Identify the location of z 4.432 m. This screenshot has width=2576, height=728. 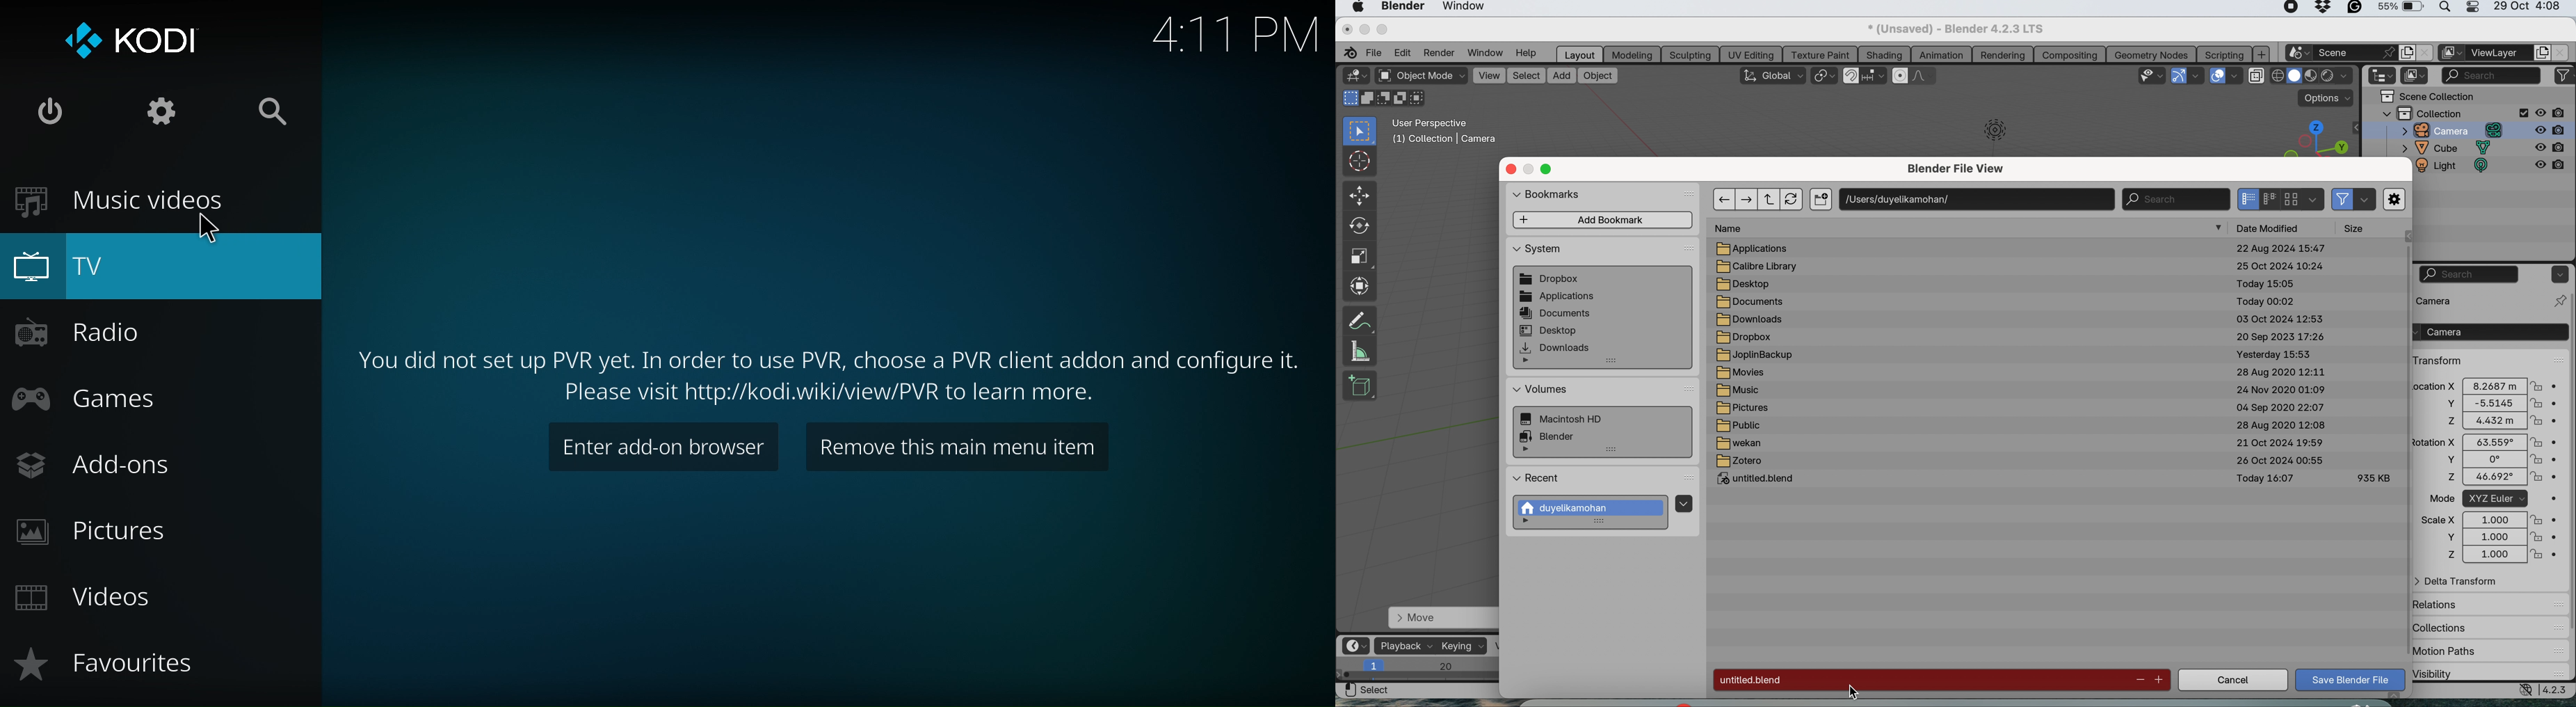
(2488, 422).